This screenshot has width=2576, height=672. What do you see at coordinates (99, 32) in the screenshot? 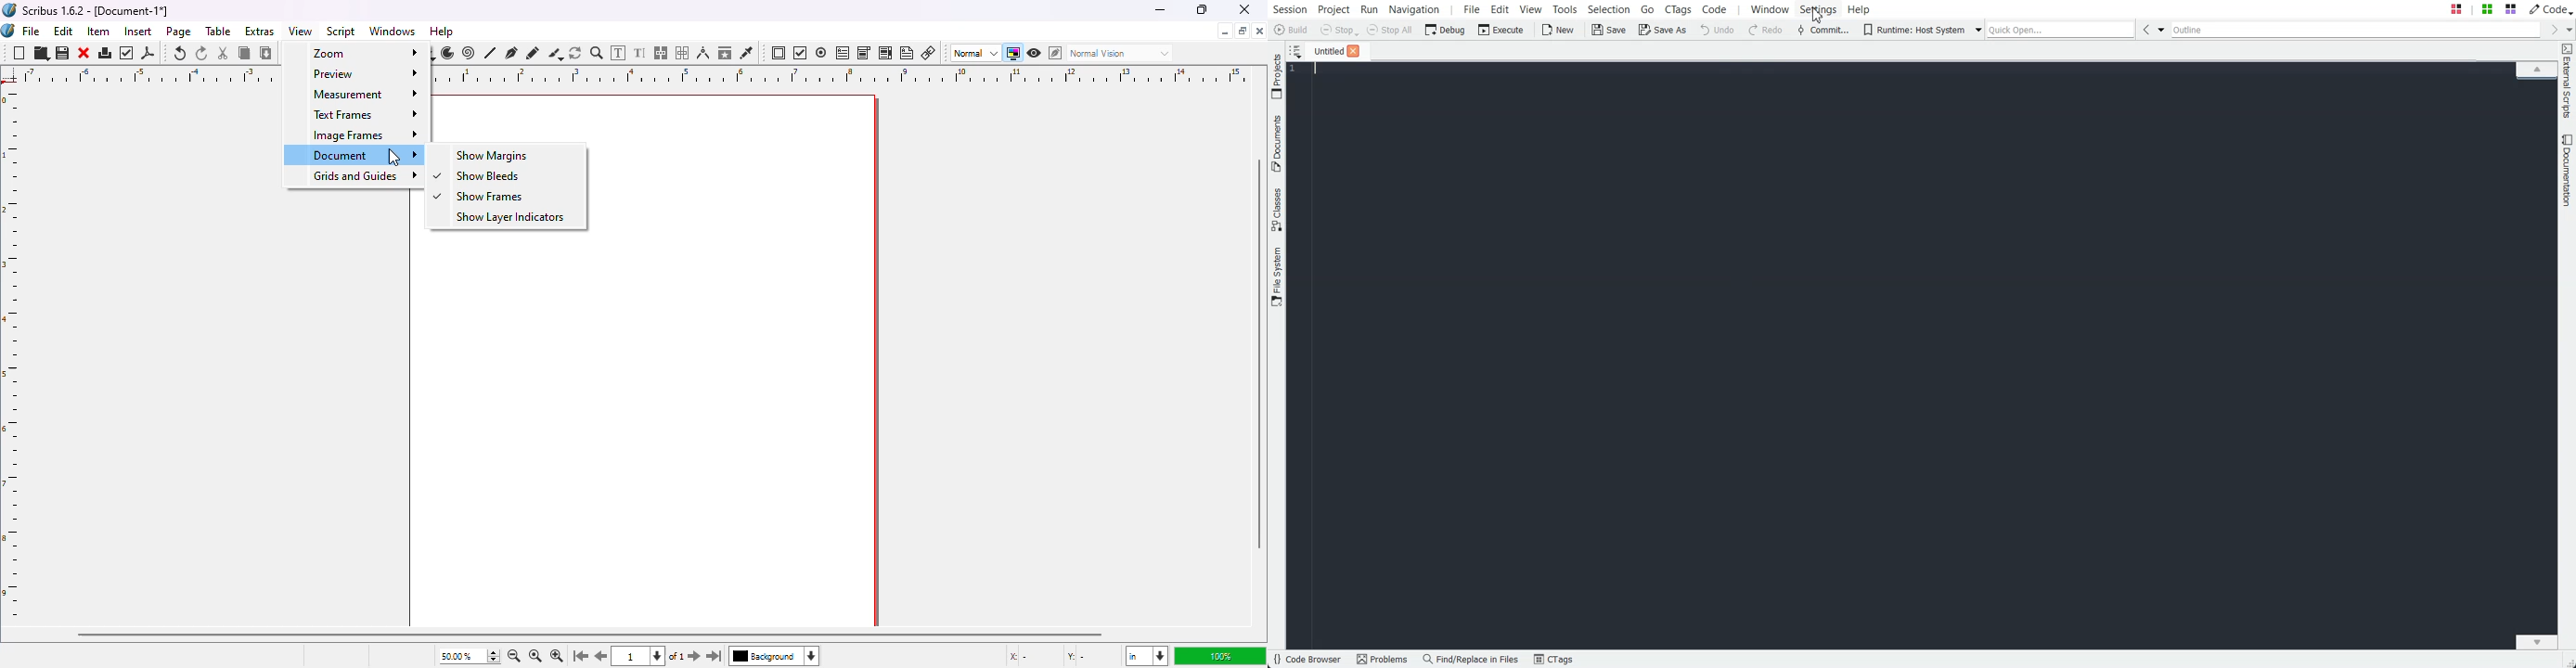
I see `item` at bounding box center [99, 32].